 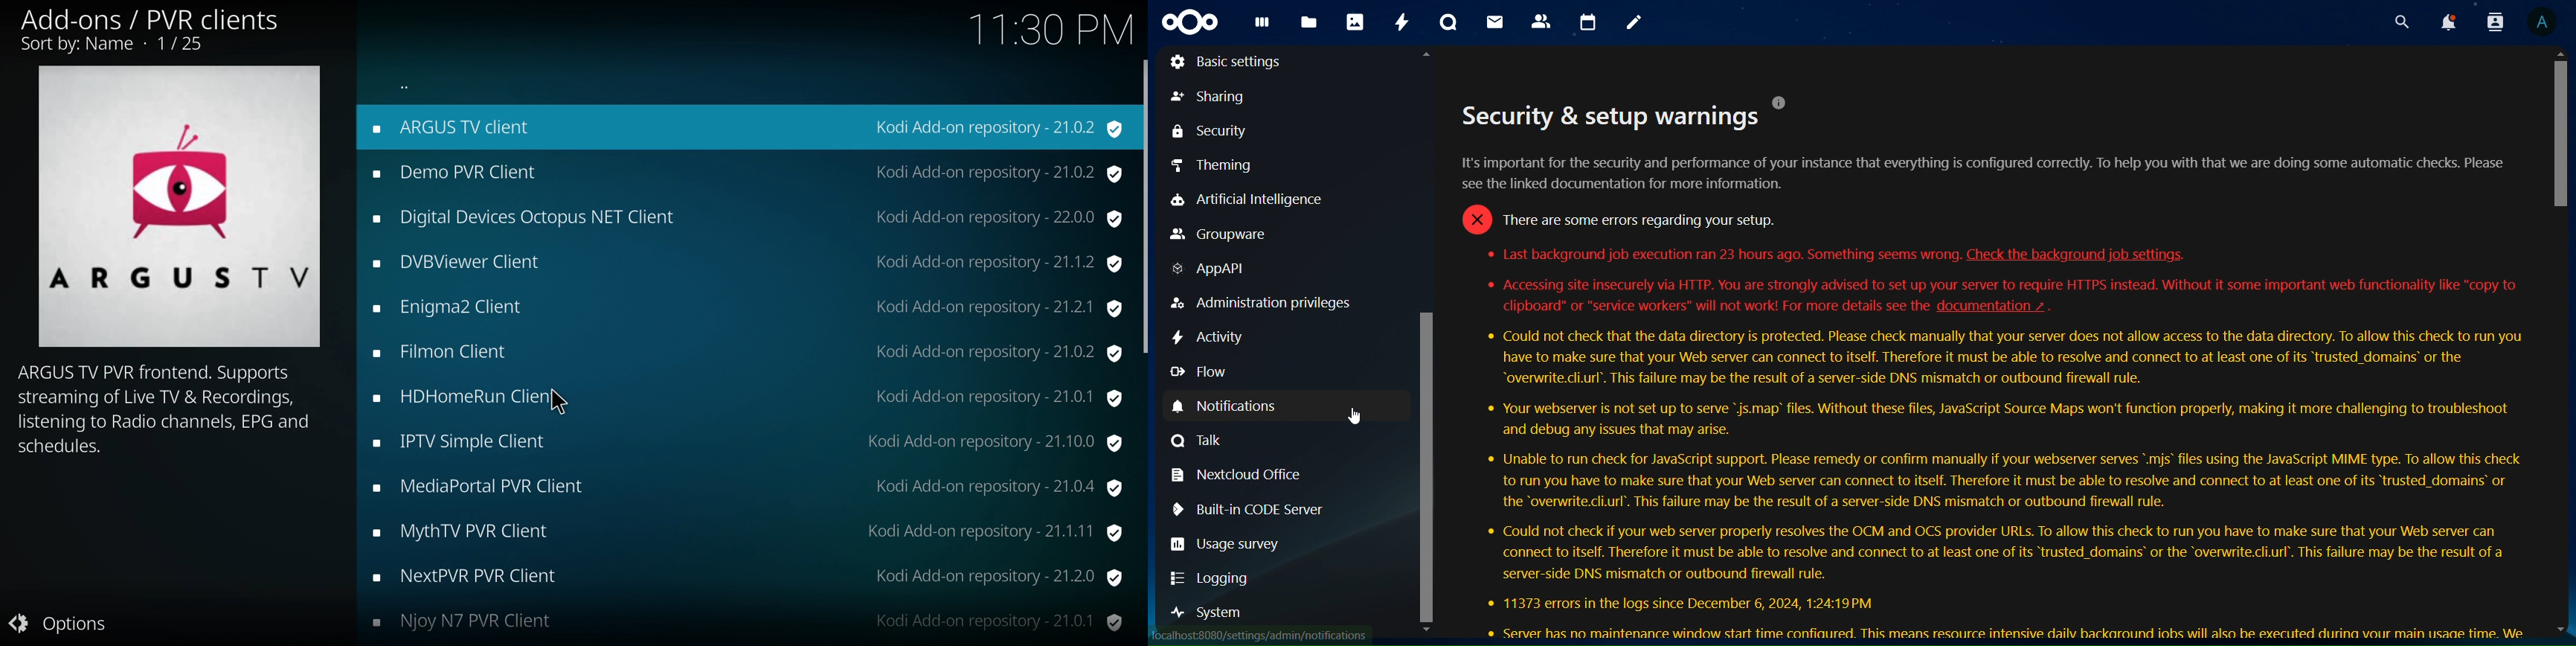 I want to click on NextPVR PVR Client Kodi Add-on repository - 21.2.0, so click(x=749, y=578).